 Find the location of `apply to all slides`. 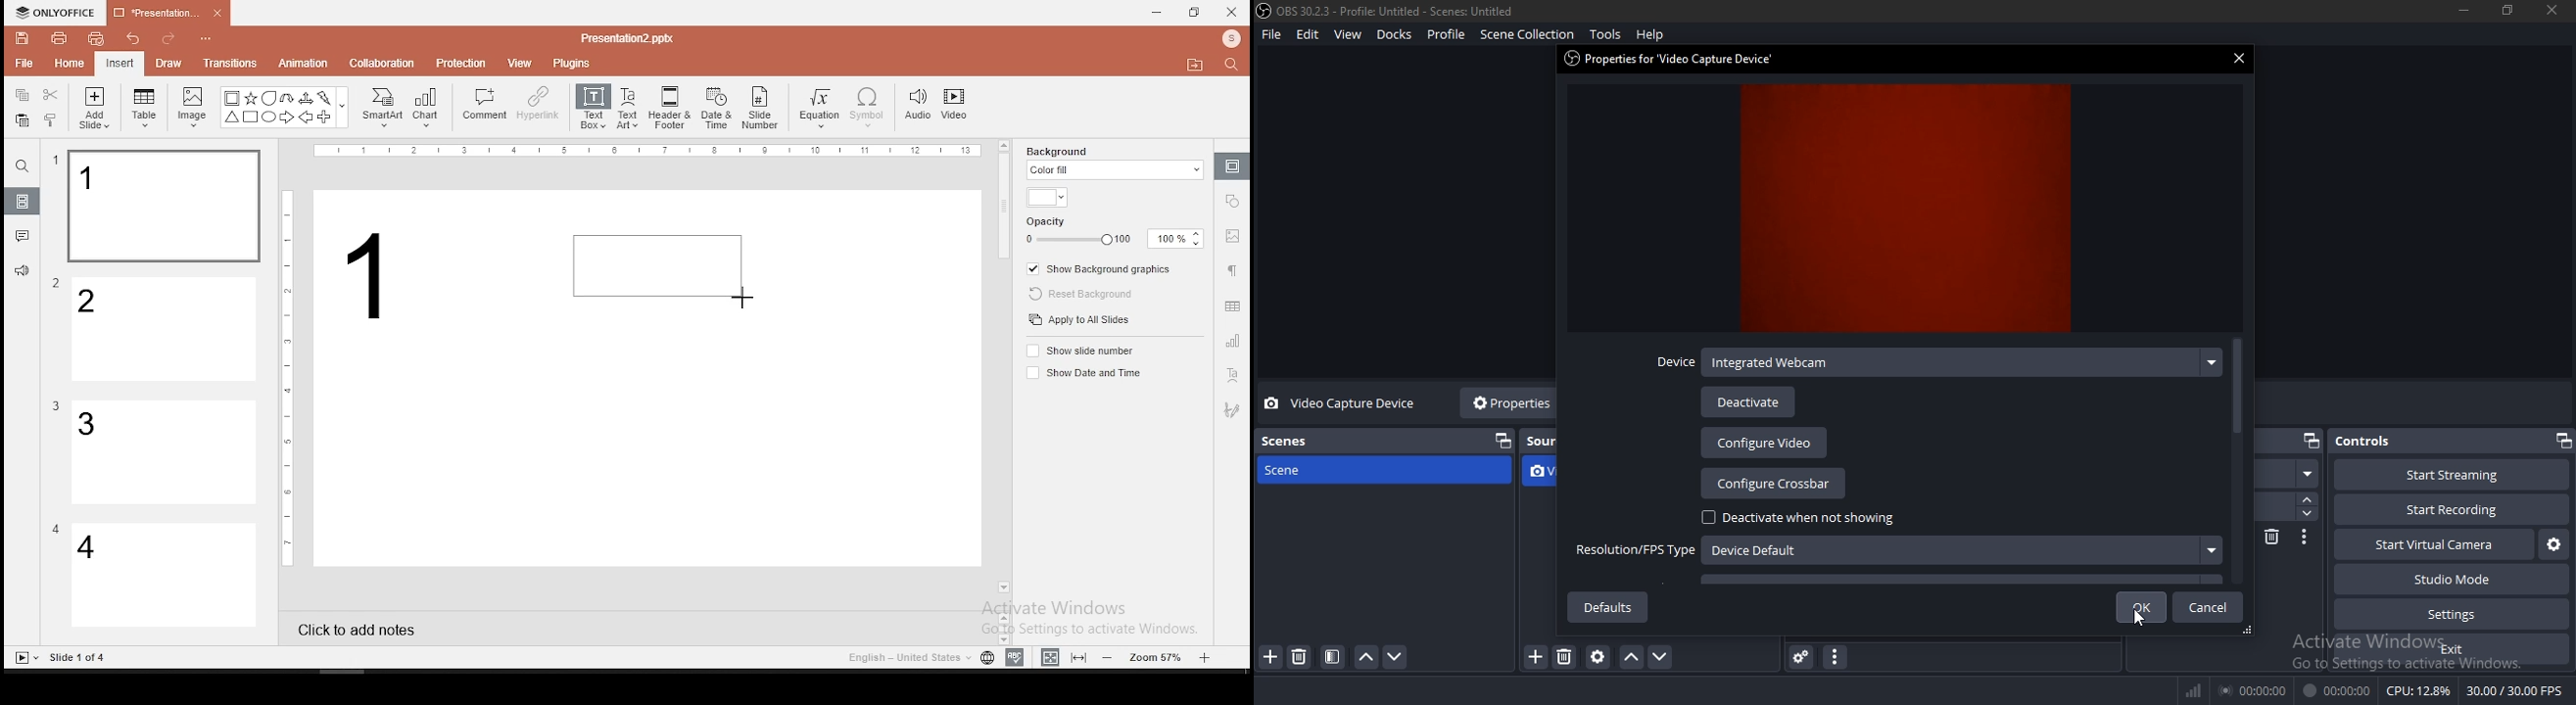

apply to all slides is located at coordinates (1078, 321).